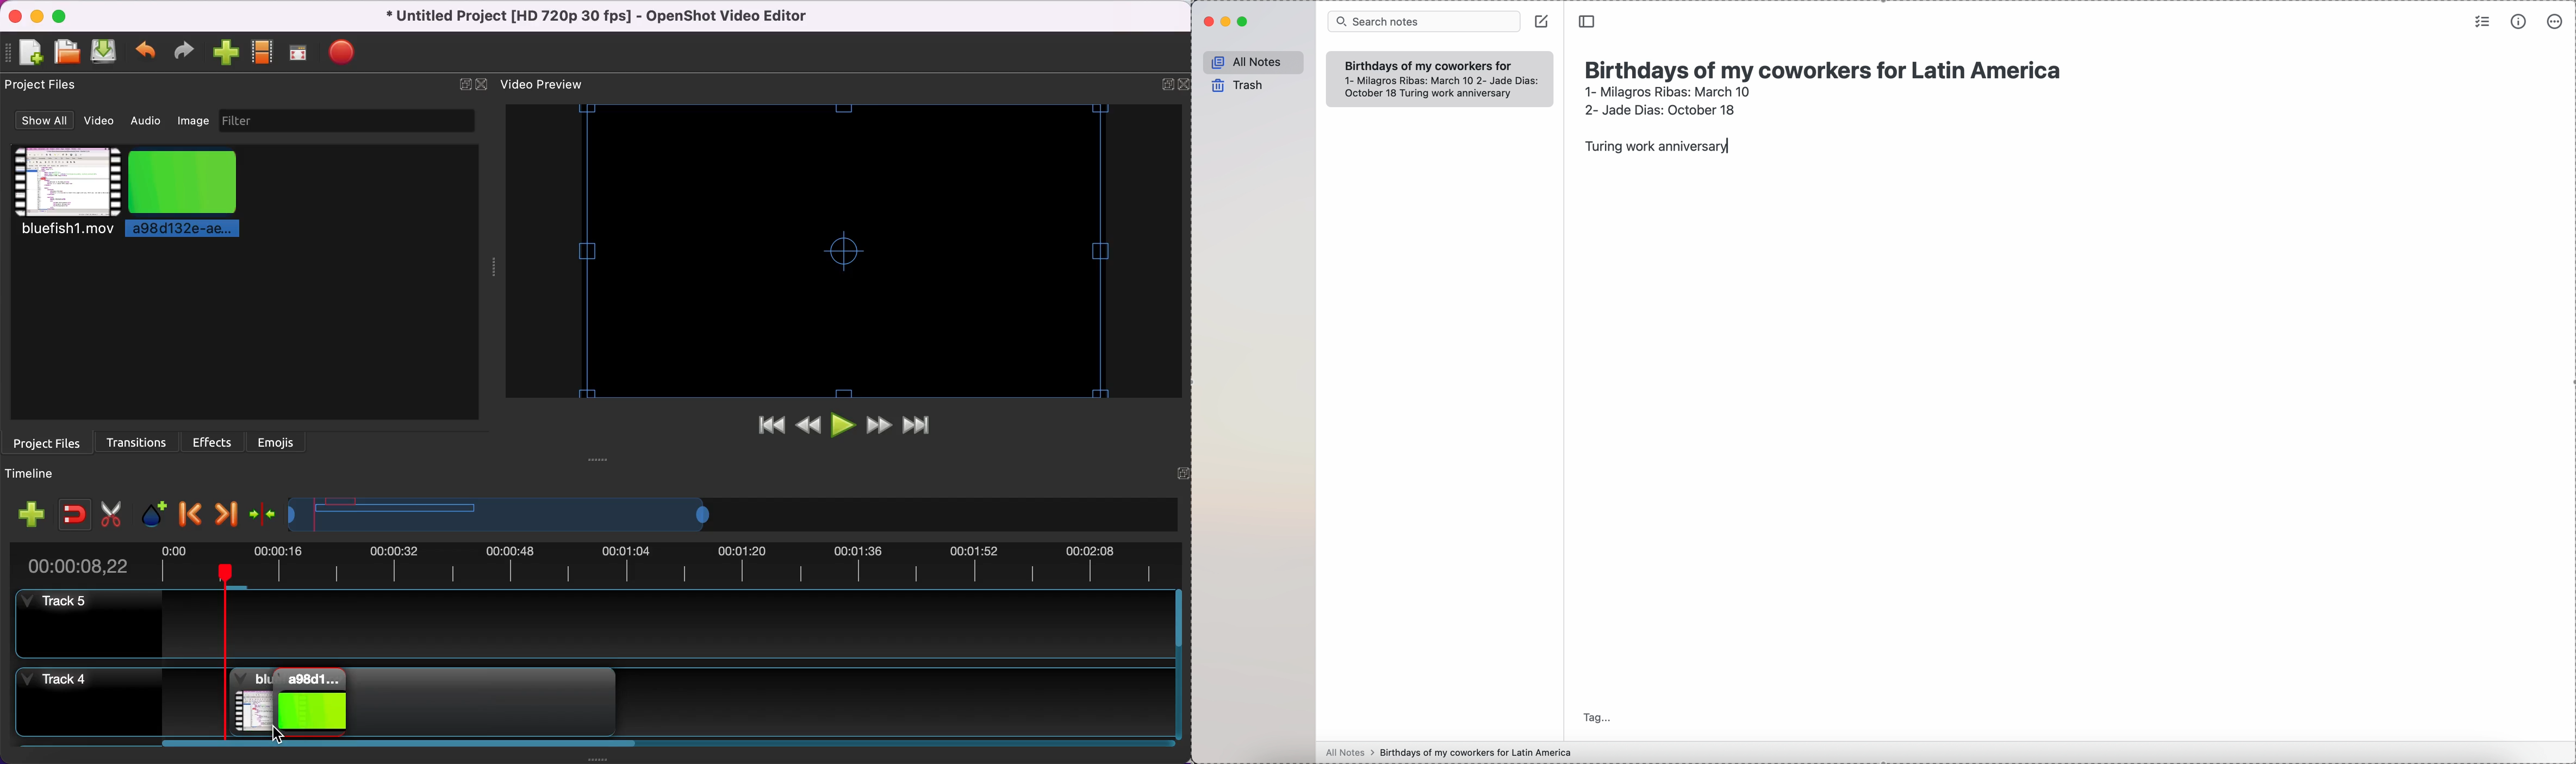 The image size is (2576, 784). Describe the element at coordinates (403, 747) in the screenshot. I see `scroll bar` at that location.